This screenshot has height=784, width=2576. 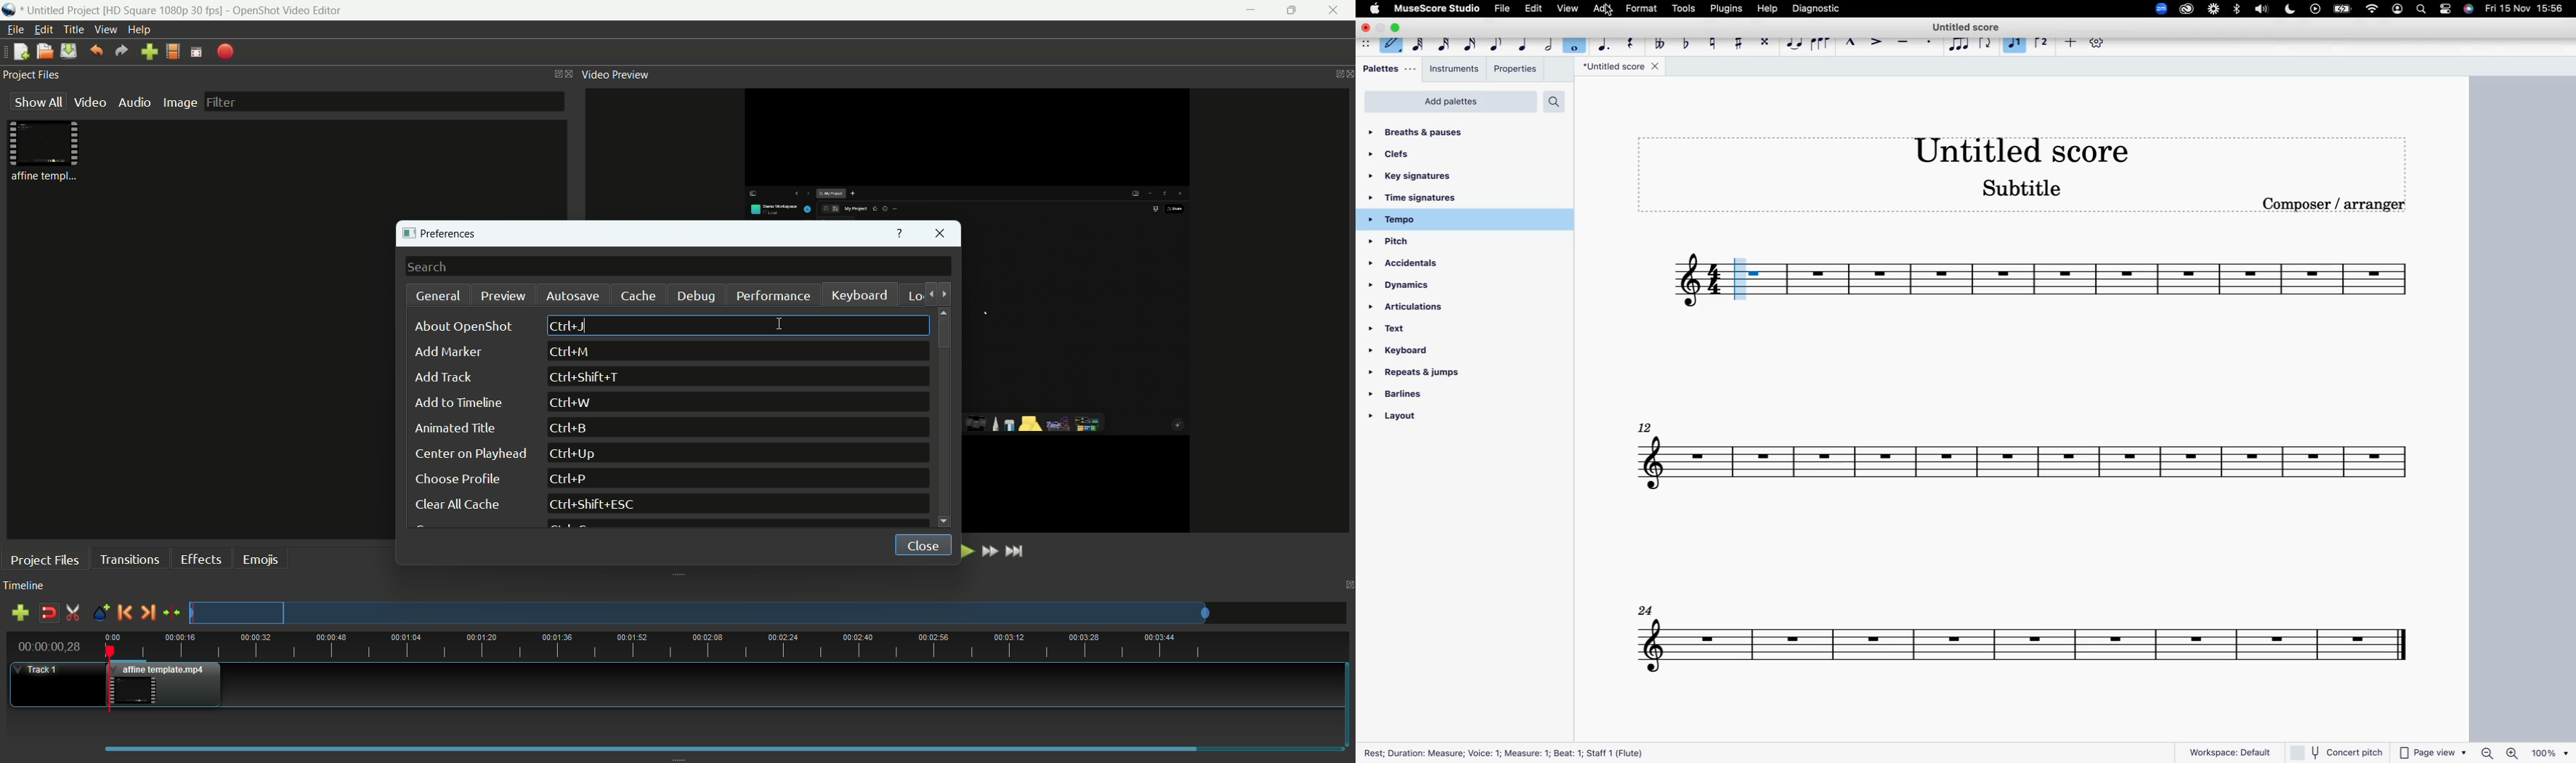 I want to click on volumne, so click(x=2264, y=9).